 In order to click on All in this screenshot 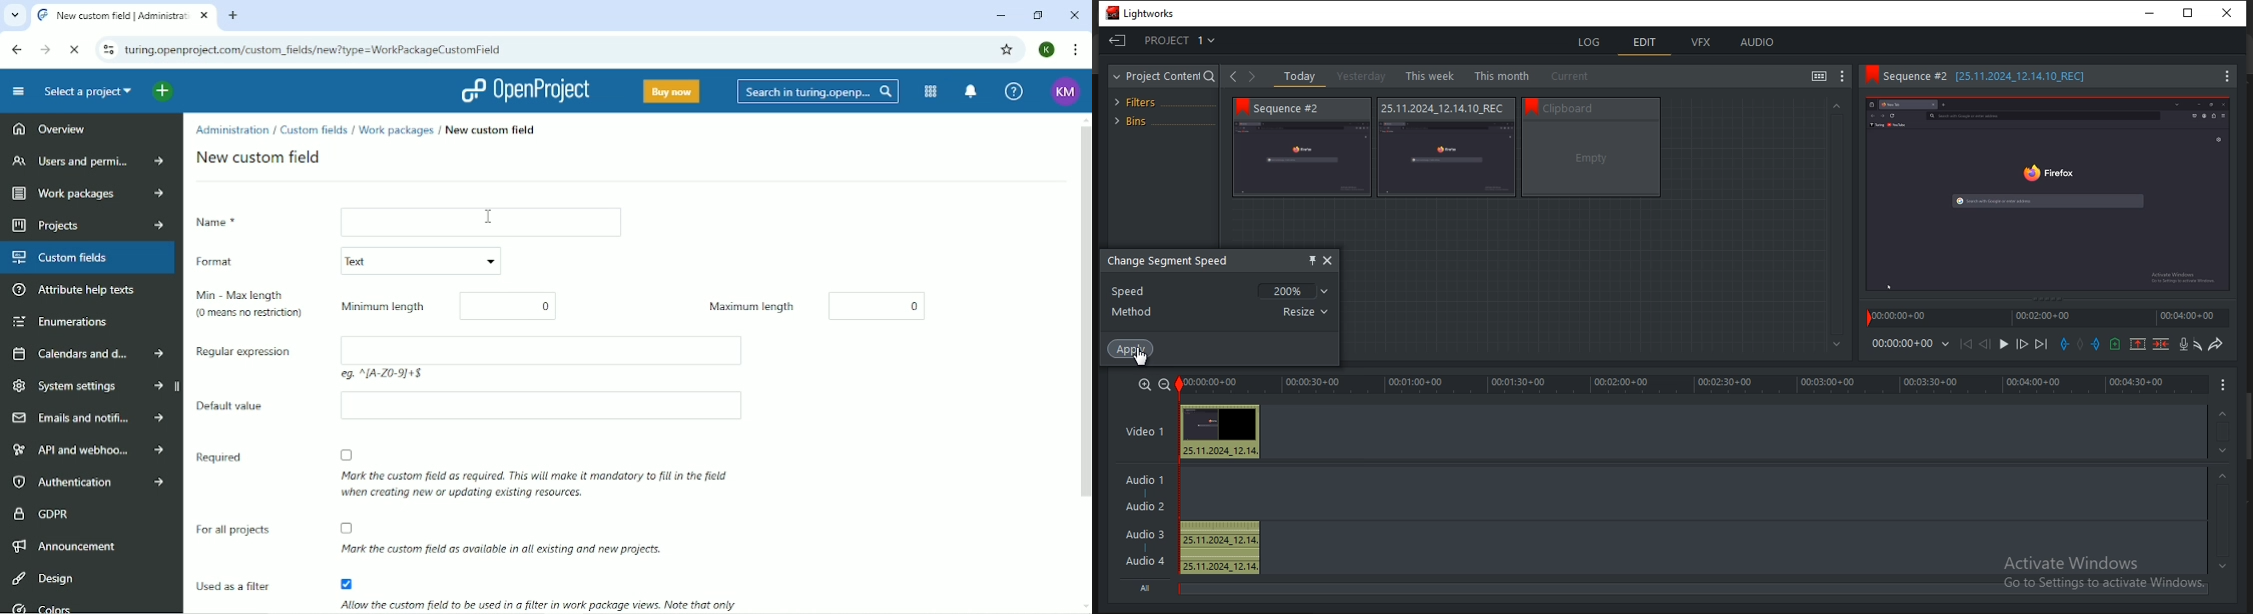, I will do `click(1147, 588)`.